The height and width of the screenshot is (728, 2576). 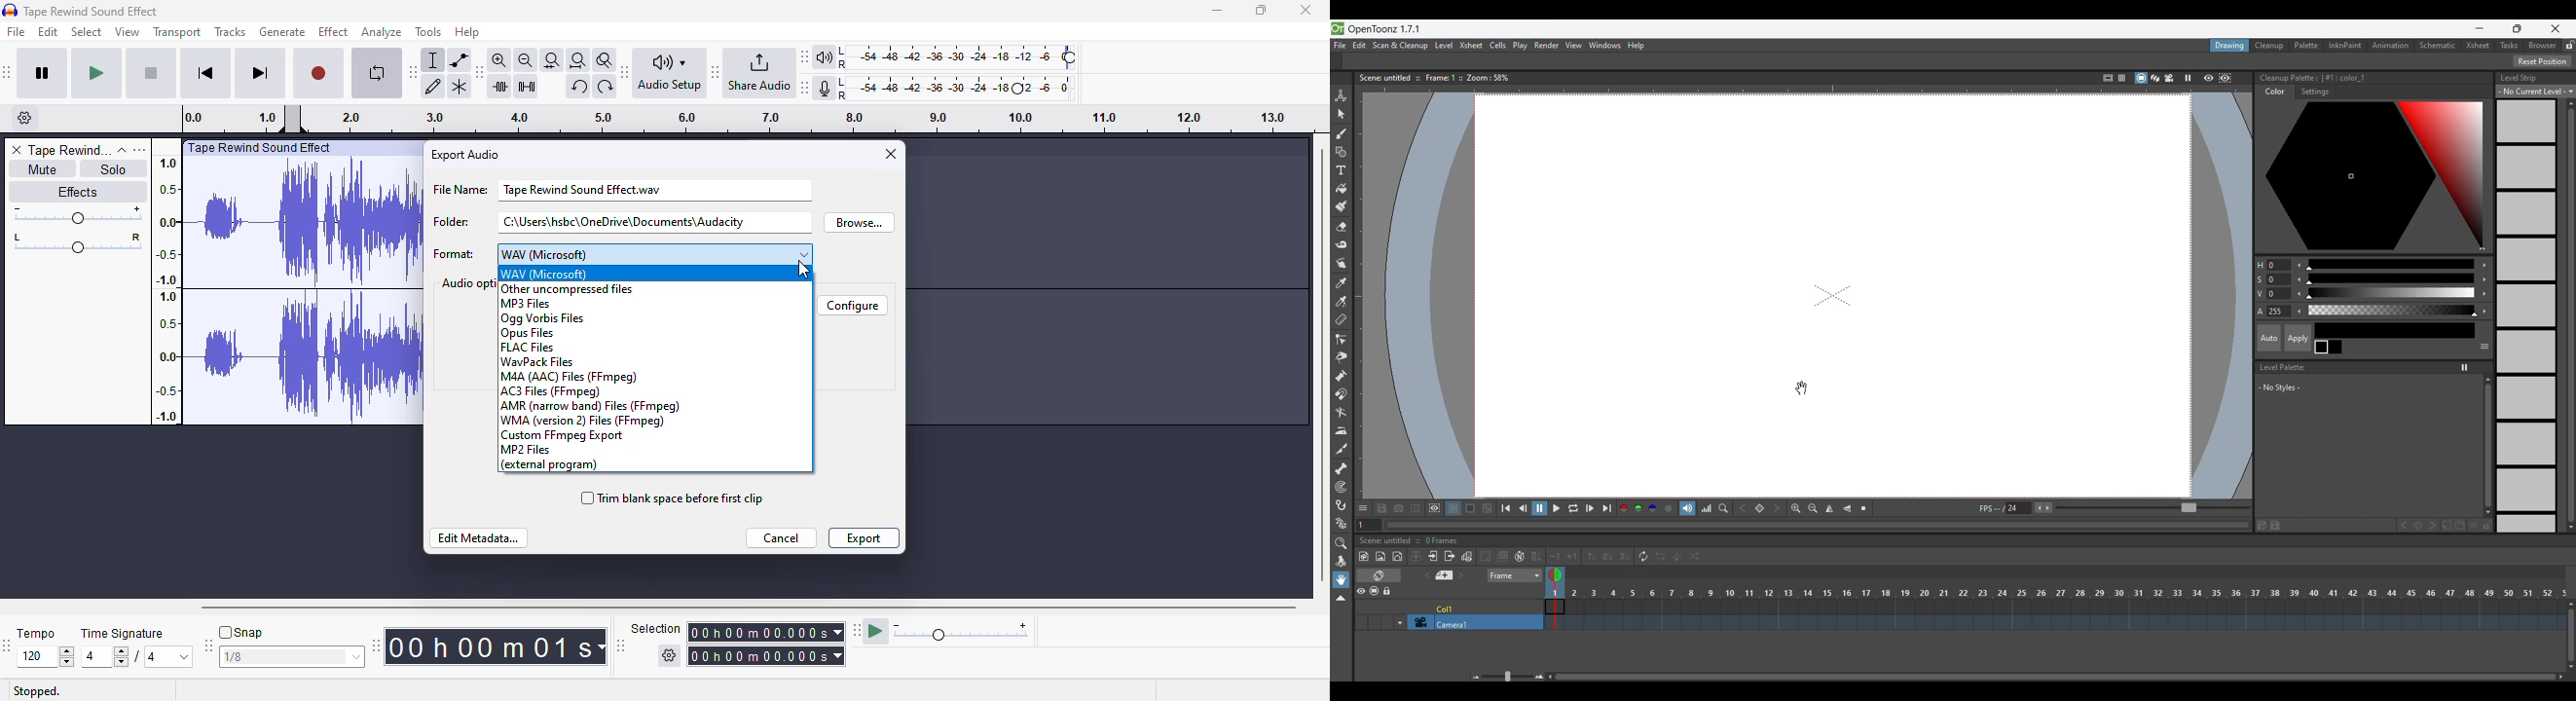 What do you see at coordinates (319, 75) in the screenshot?
I see `record` at bounding box center [319, 75].